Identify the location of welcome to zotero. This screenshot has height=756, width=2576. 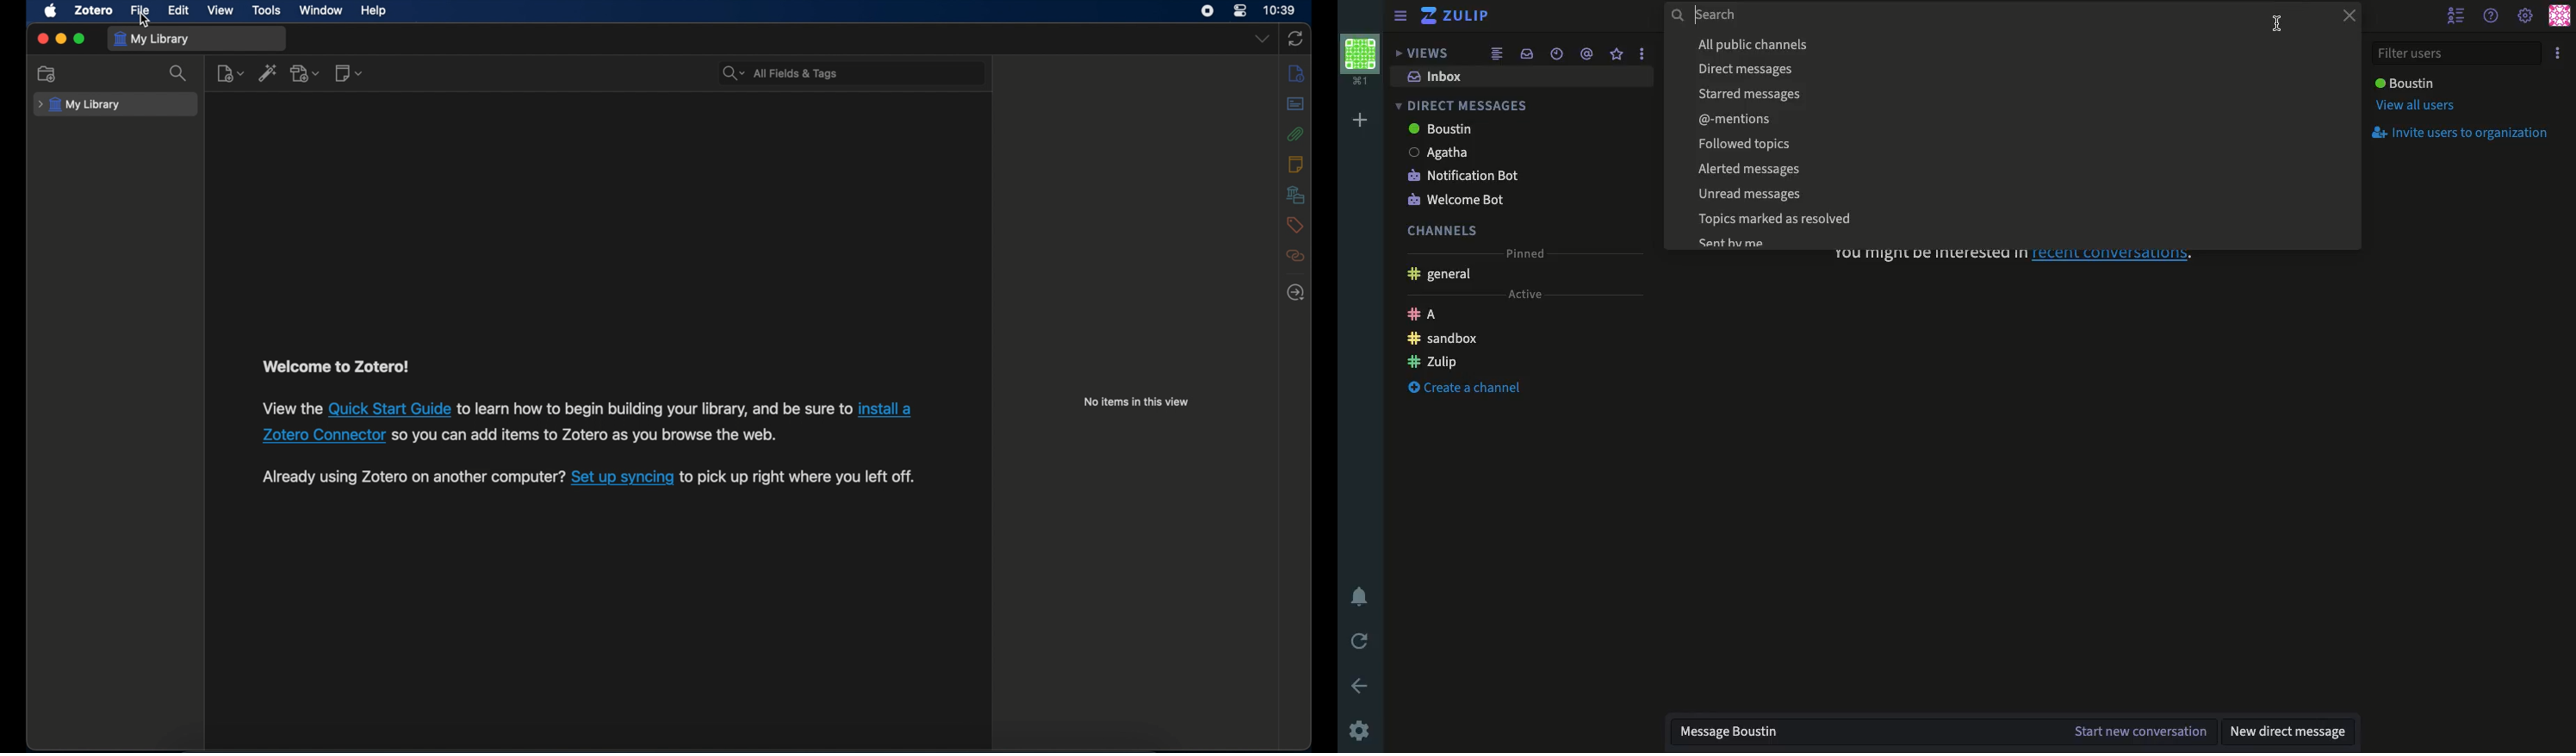
(335, 367).